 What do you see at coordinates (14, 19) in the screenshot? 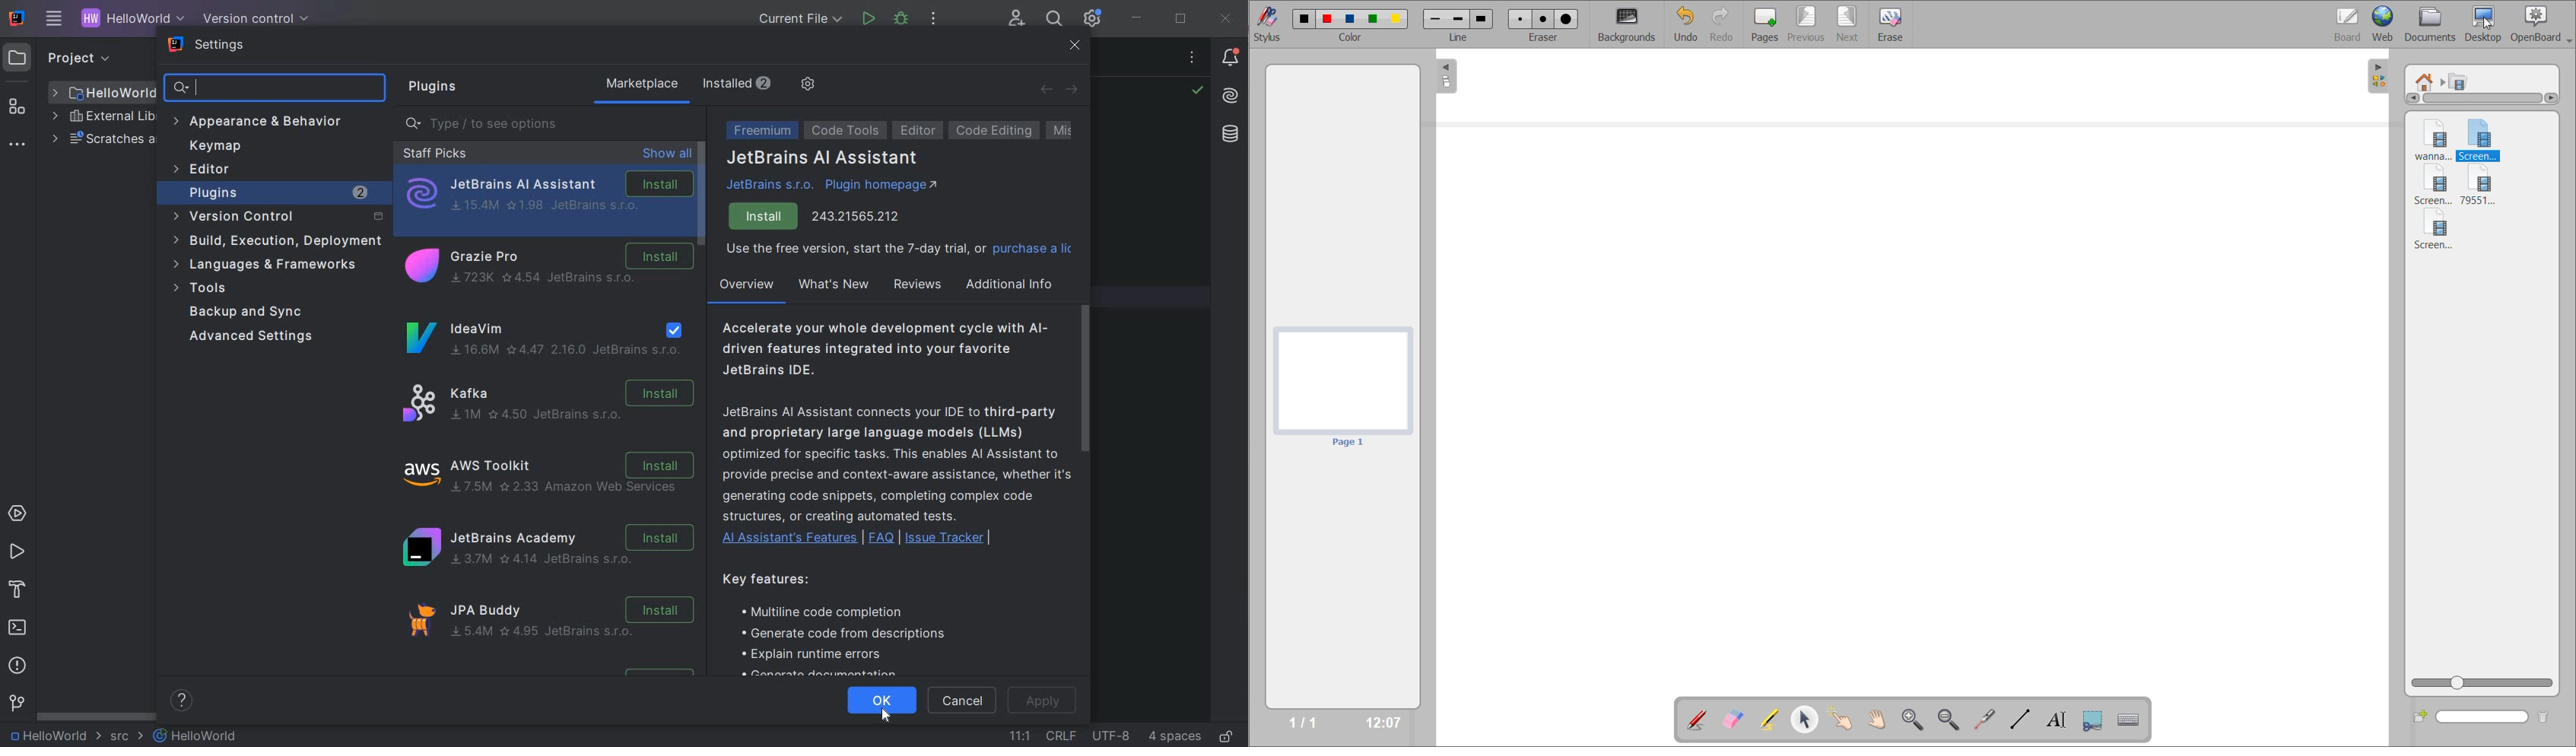
I see `SYSTEM NAME` at bounding box center [14, 19].